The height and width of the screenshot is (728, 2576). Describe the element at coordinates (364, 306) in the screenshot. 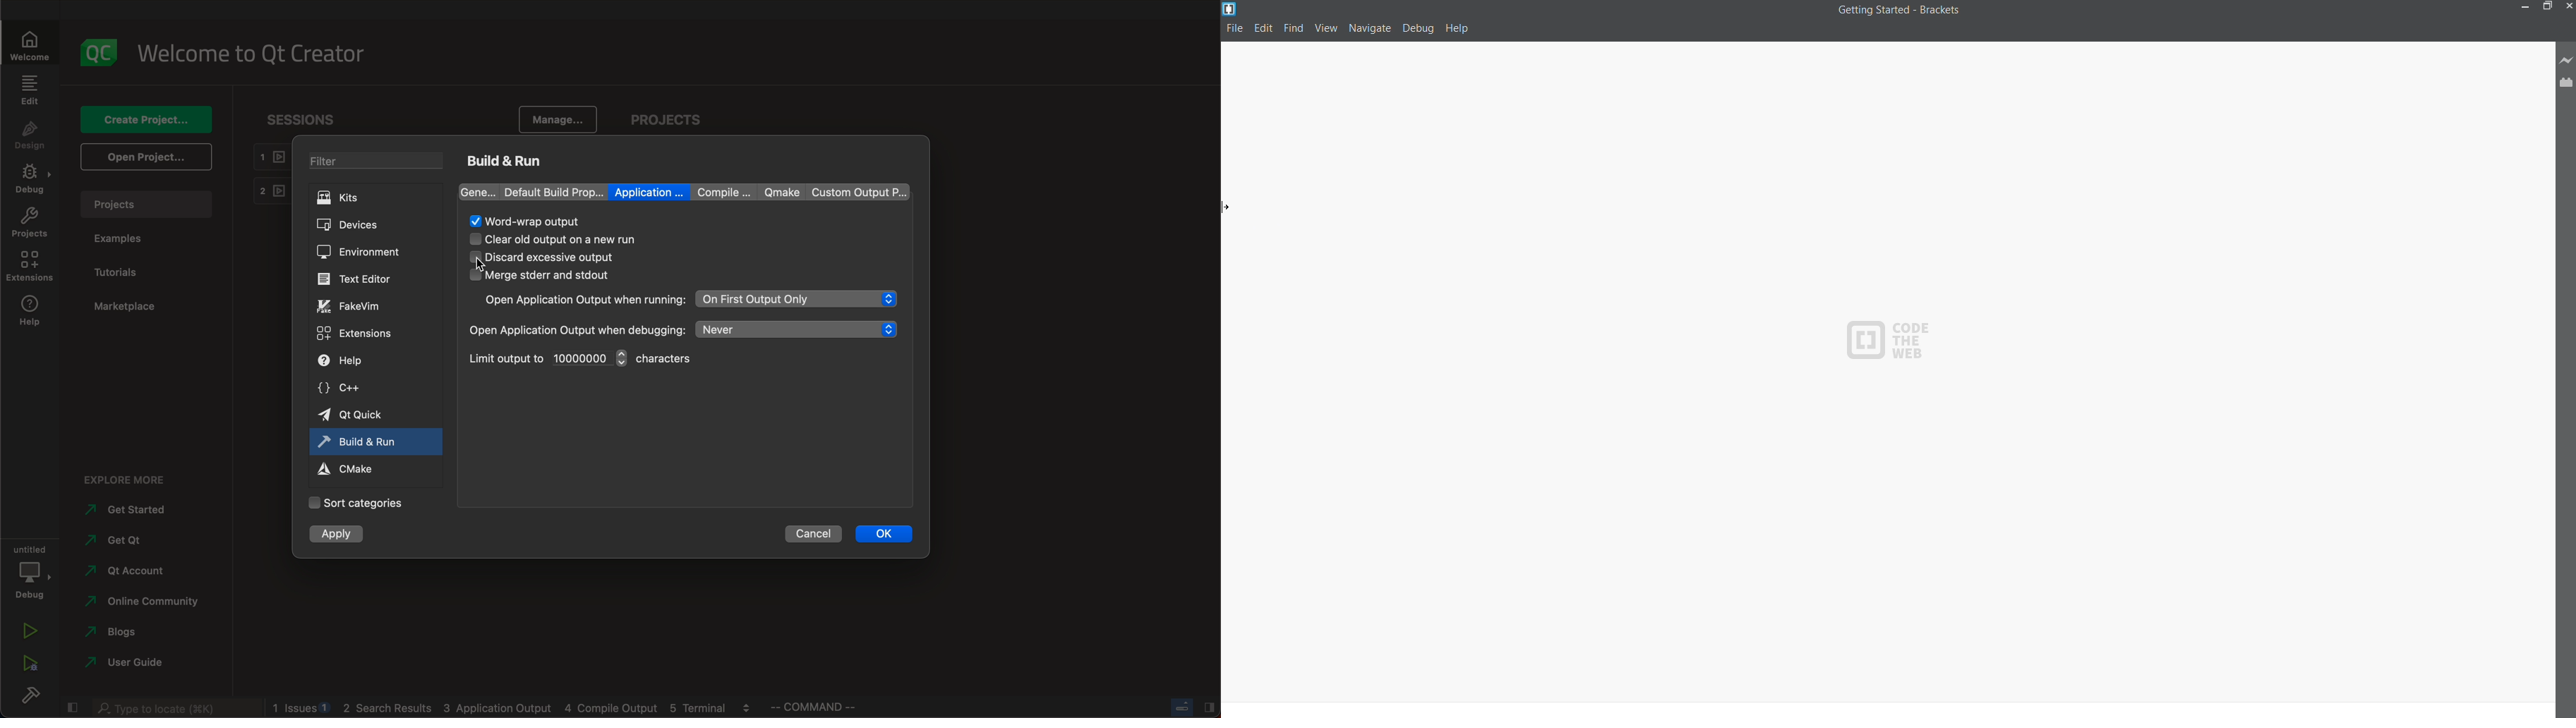

I see `fakevim` at that location.